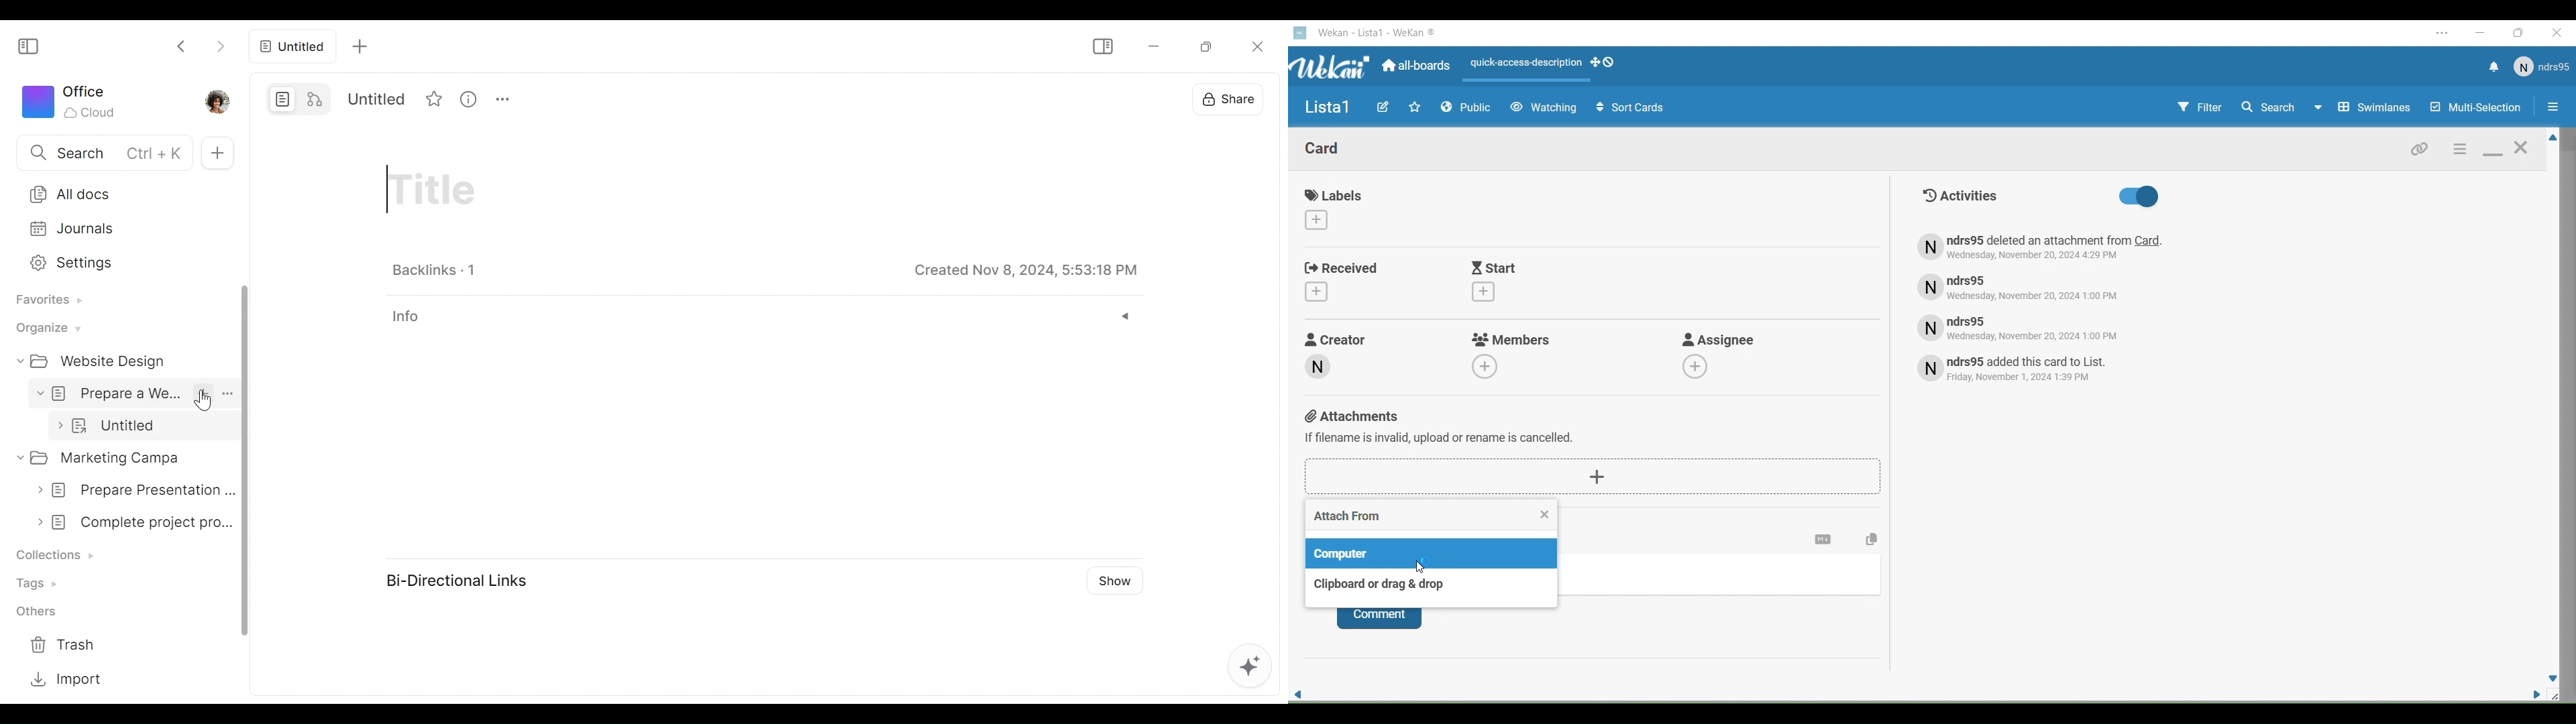 The image size is (2576, 728). What do you see at coordinates (133, 394) in the screenshot?
I see `Document` at bounding box center [133, 394].